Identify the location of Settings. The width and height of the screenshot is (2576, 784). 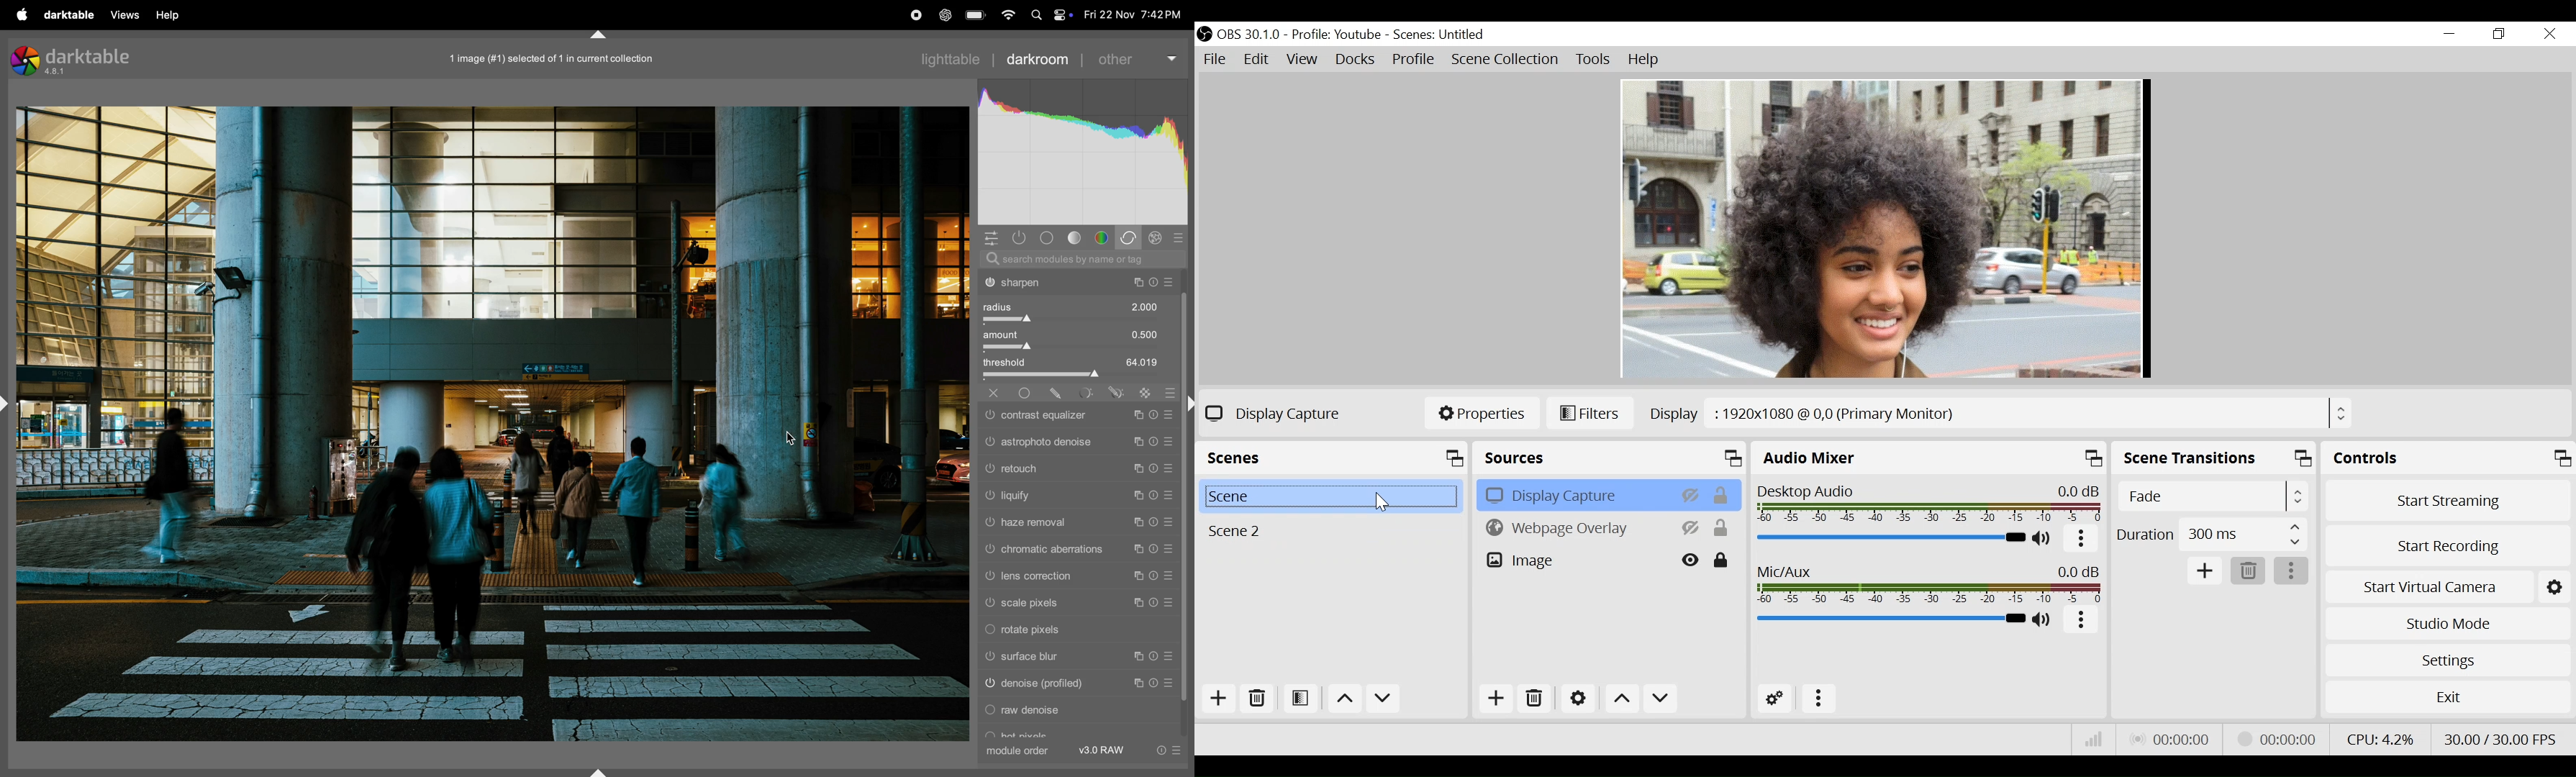
(2554, 587).